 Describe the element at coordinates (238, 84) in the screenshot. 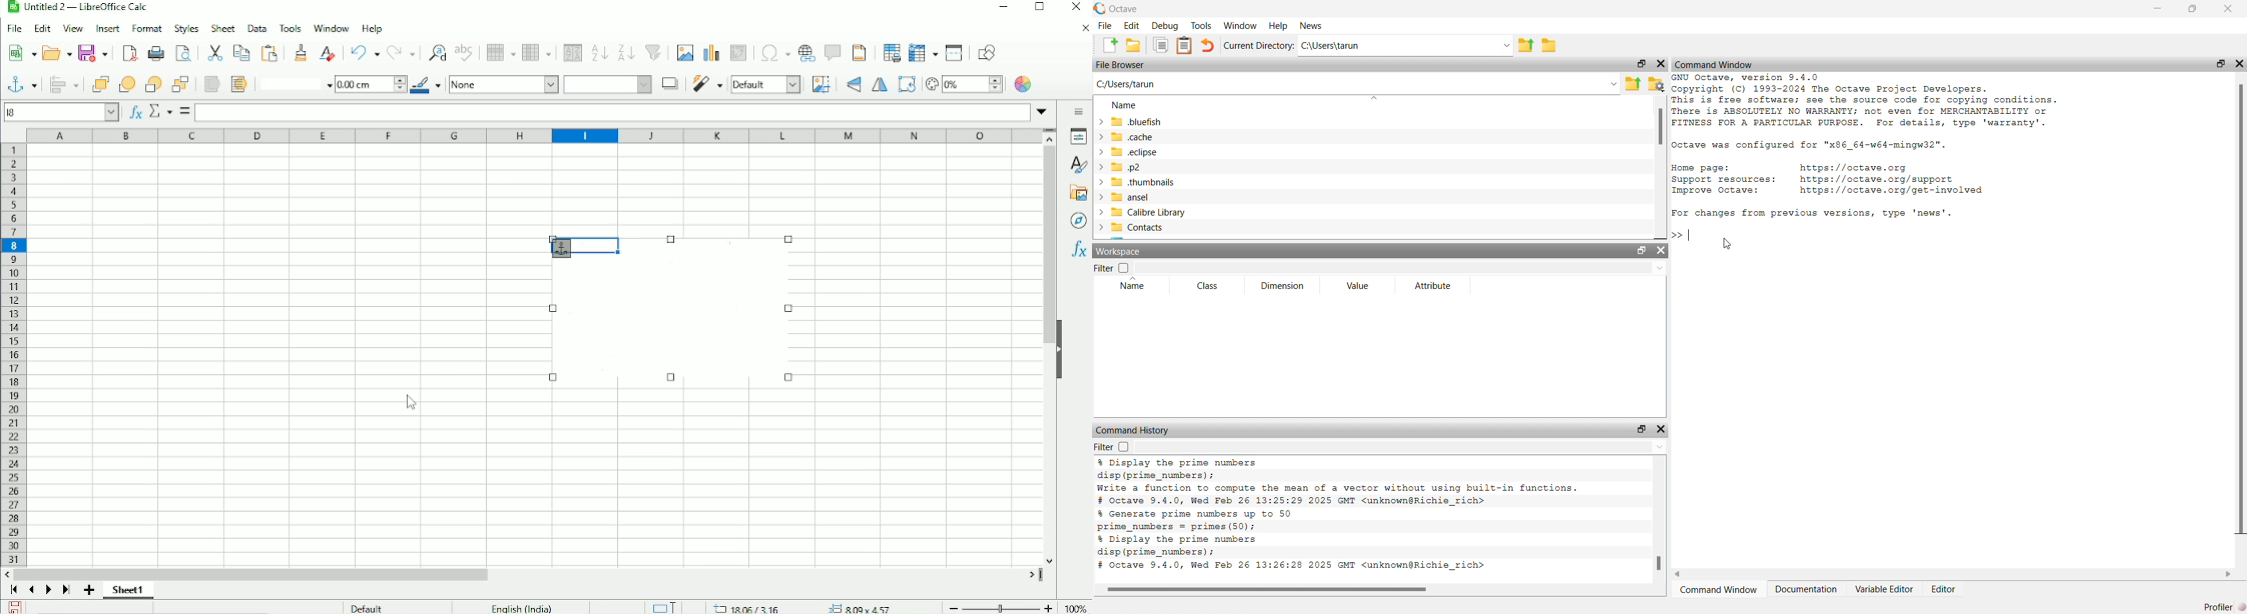

I see `to background` at that location.